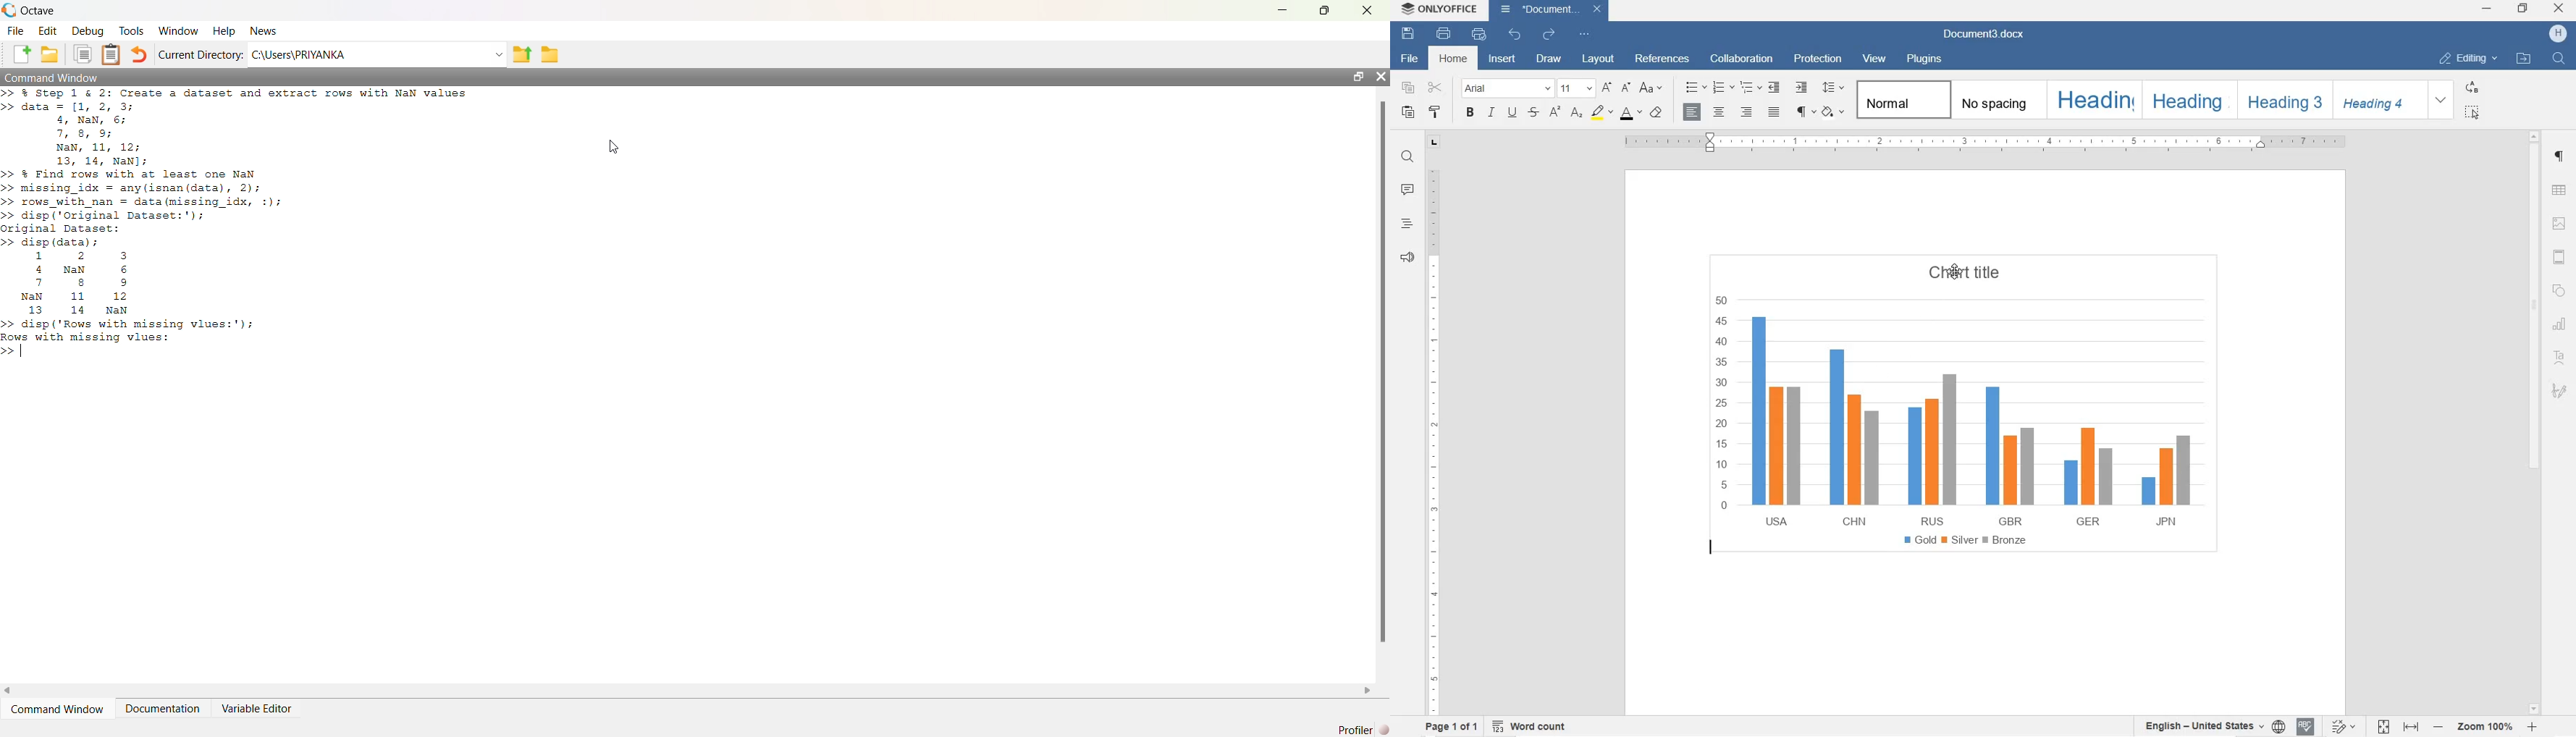  What do you see at coordinates (2558, 258) in the screenshot?
I see `HEADER & FOOTERS` at bounding box center [2558, 258].